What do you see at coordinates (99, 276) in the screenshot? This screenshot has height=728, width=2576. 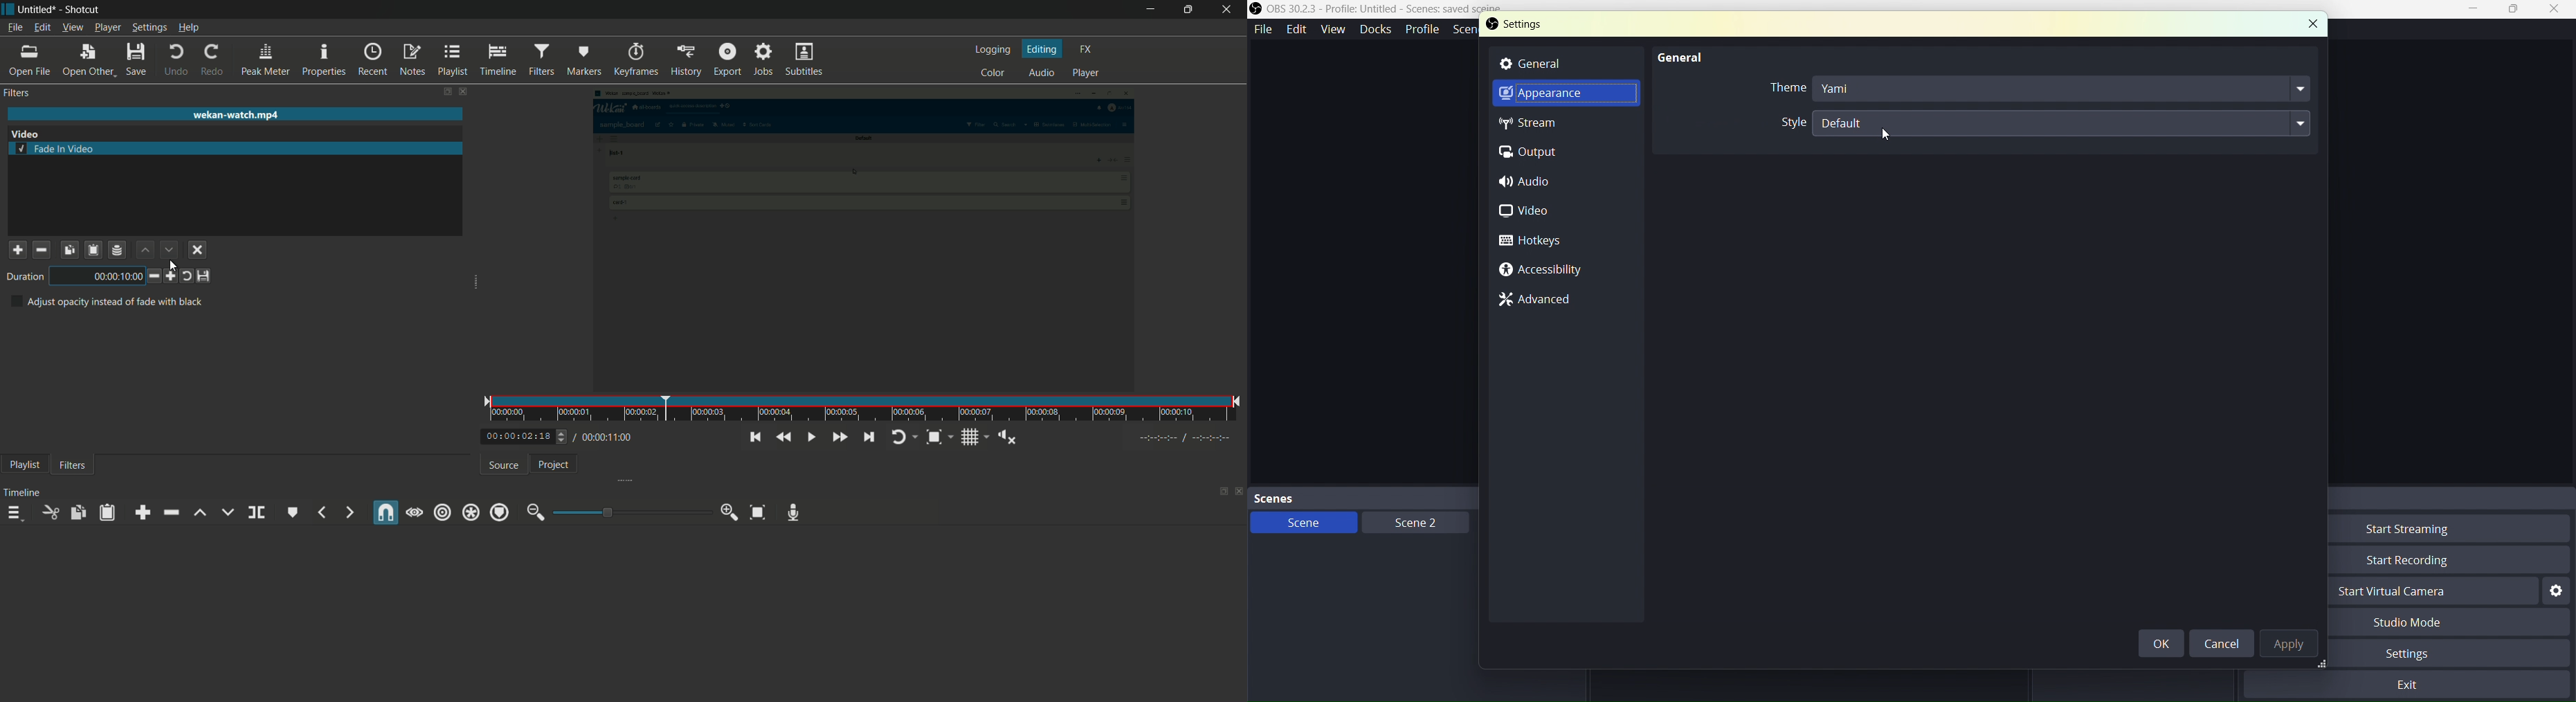 I see `10` at bounding box center [99, 276].